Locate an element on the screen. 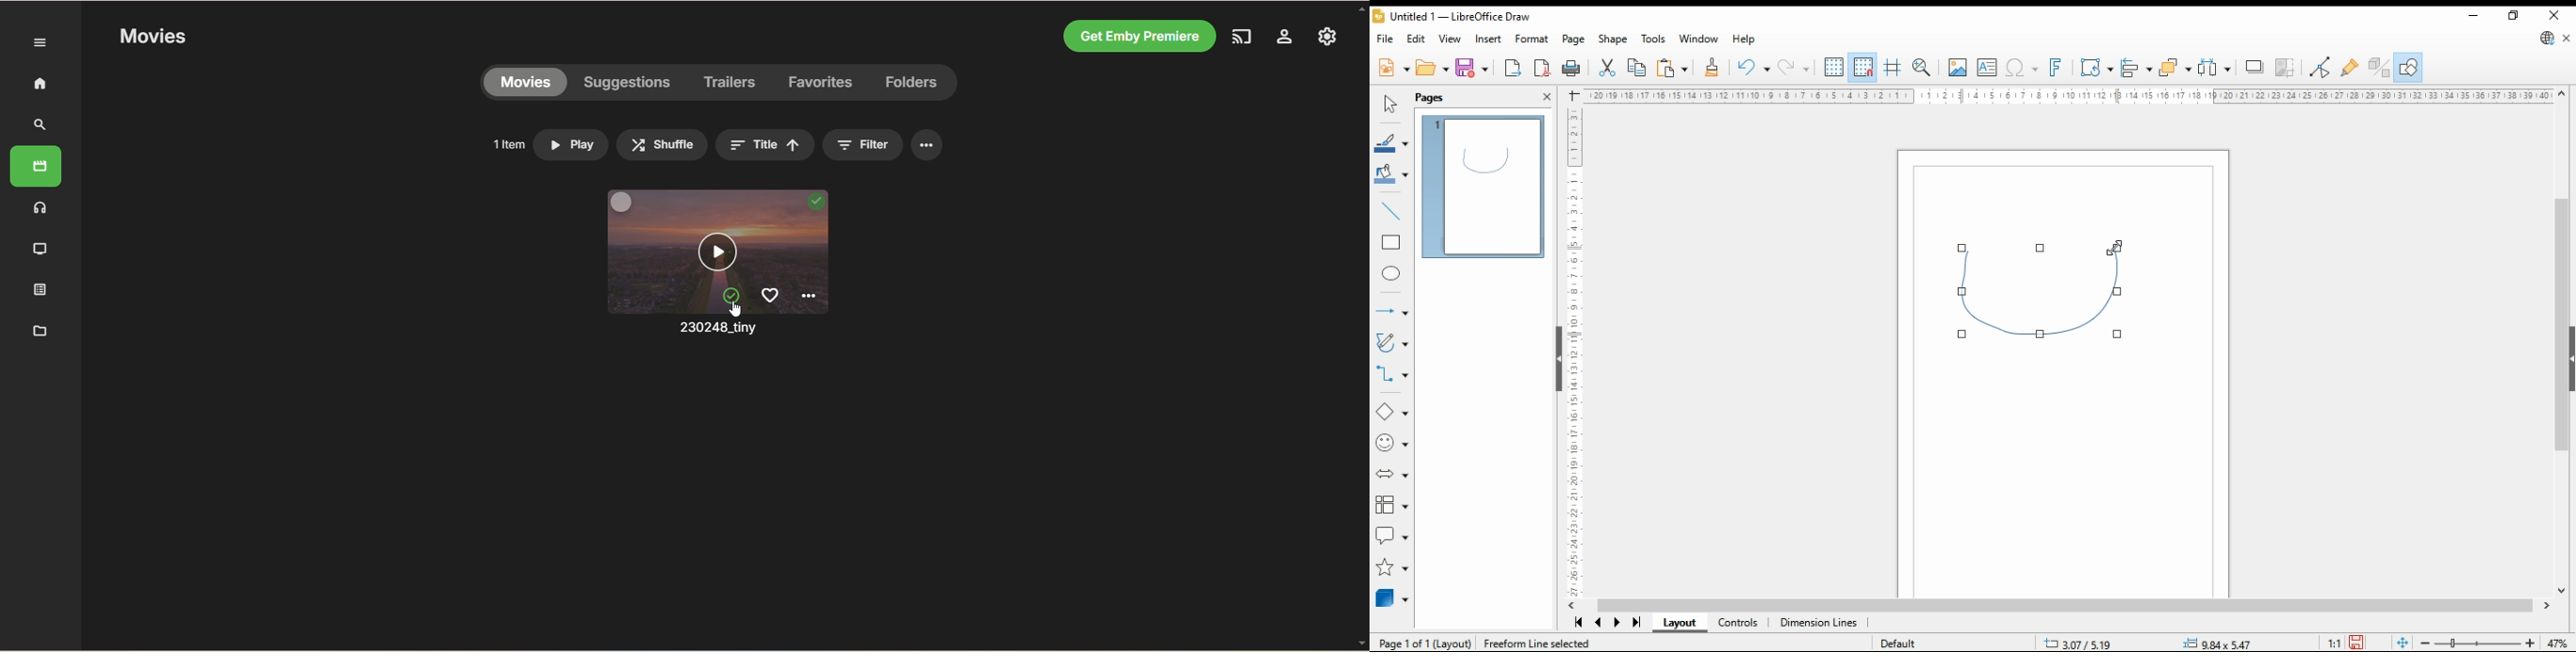  zoom slider is located at coordinates (2476, 643).